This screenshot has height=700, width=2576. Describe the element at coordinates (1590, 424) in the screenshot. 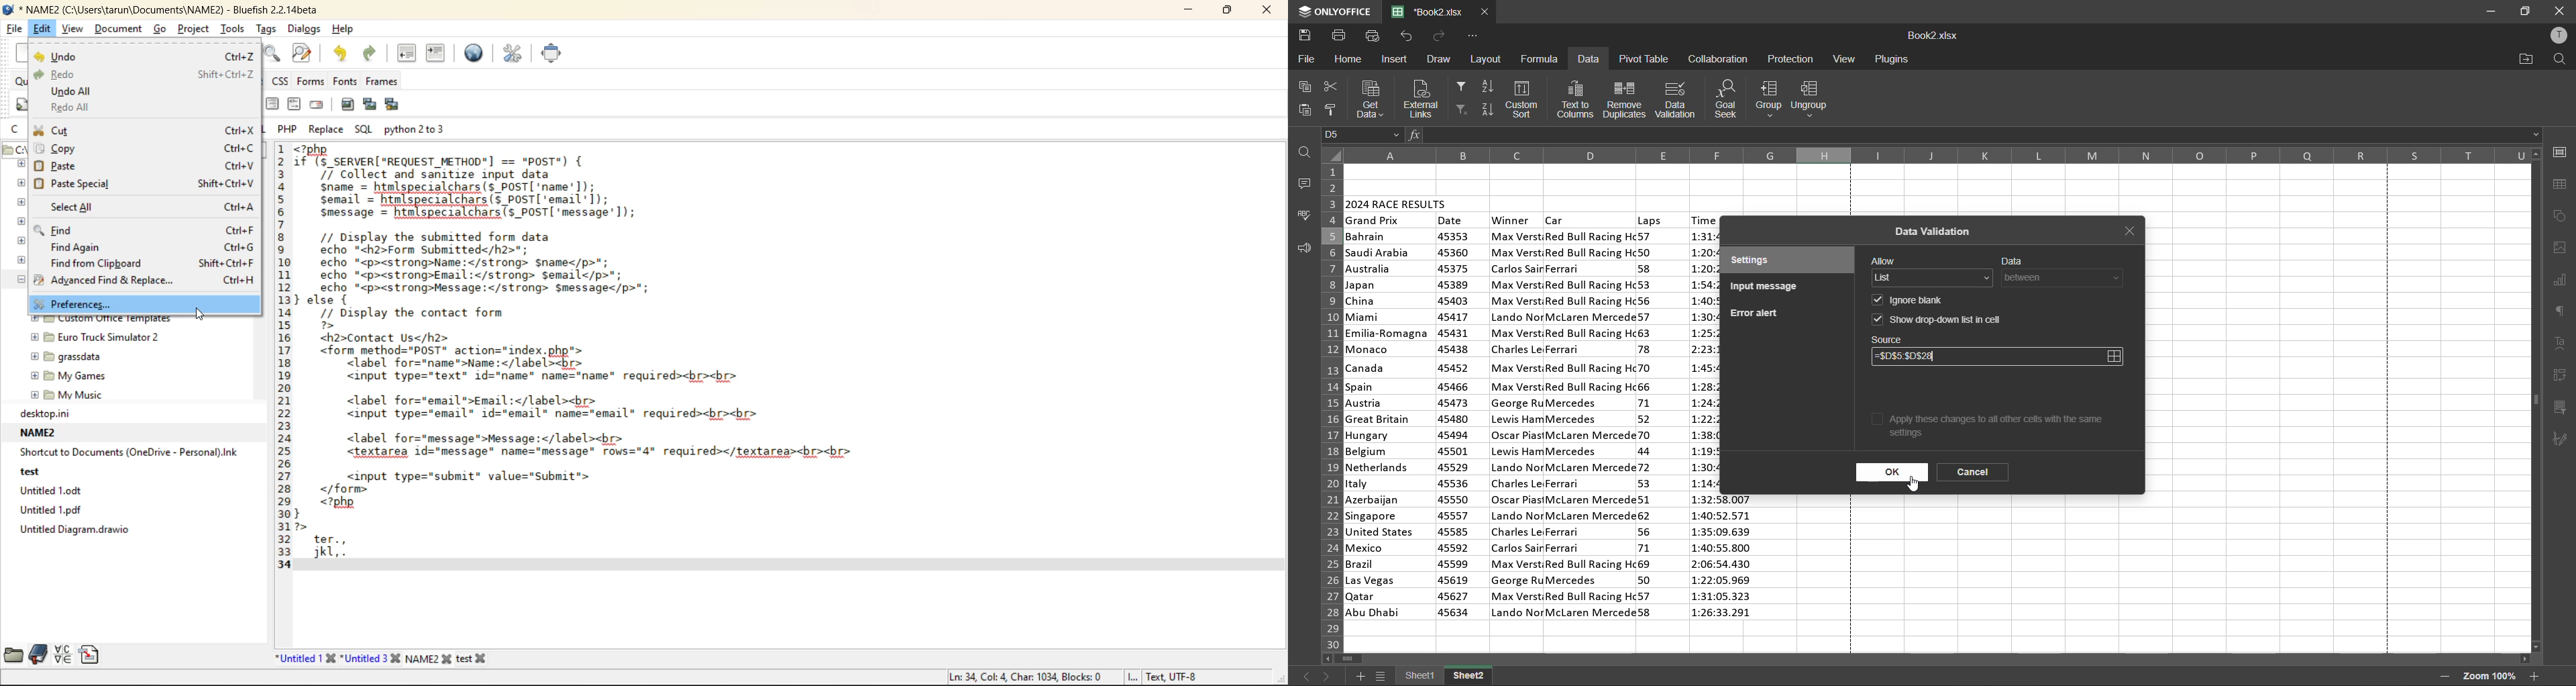

I see `car` at that location.